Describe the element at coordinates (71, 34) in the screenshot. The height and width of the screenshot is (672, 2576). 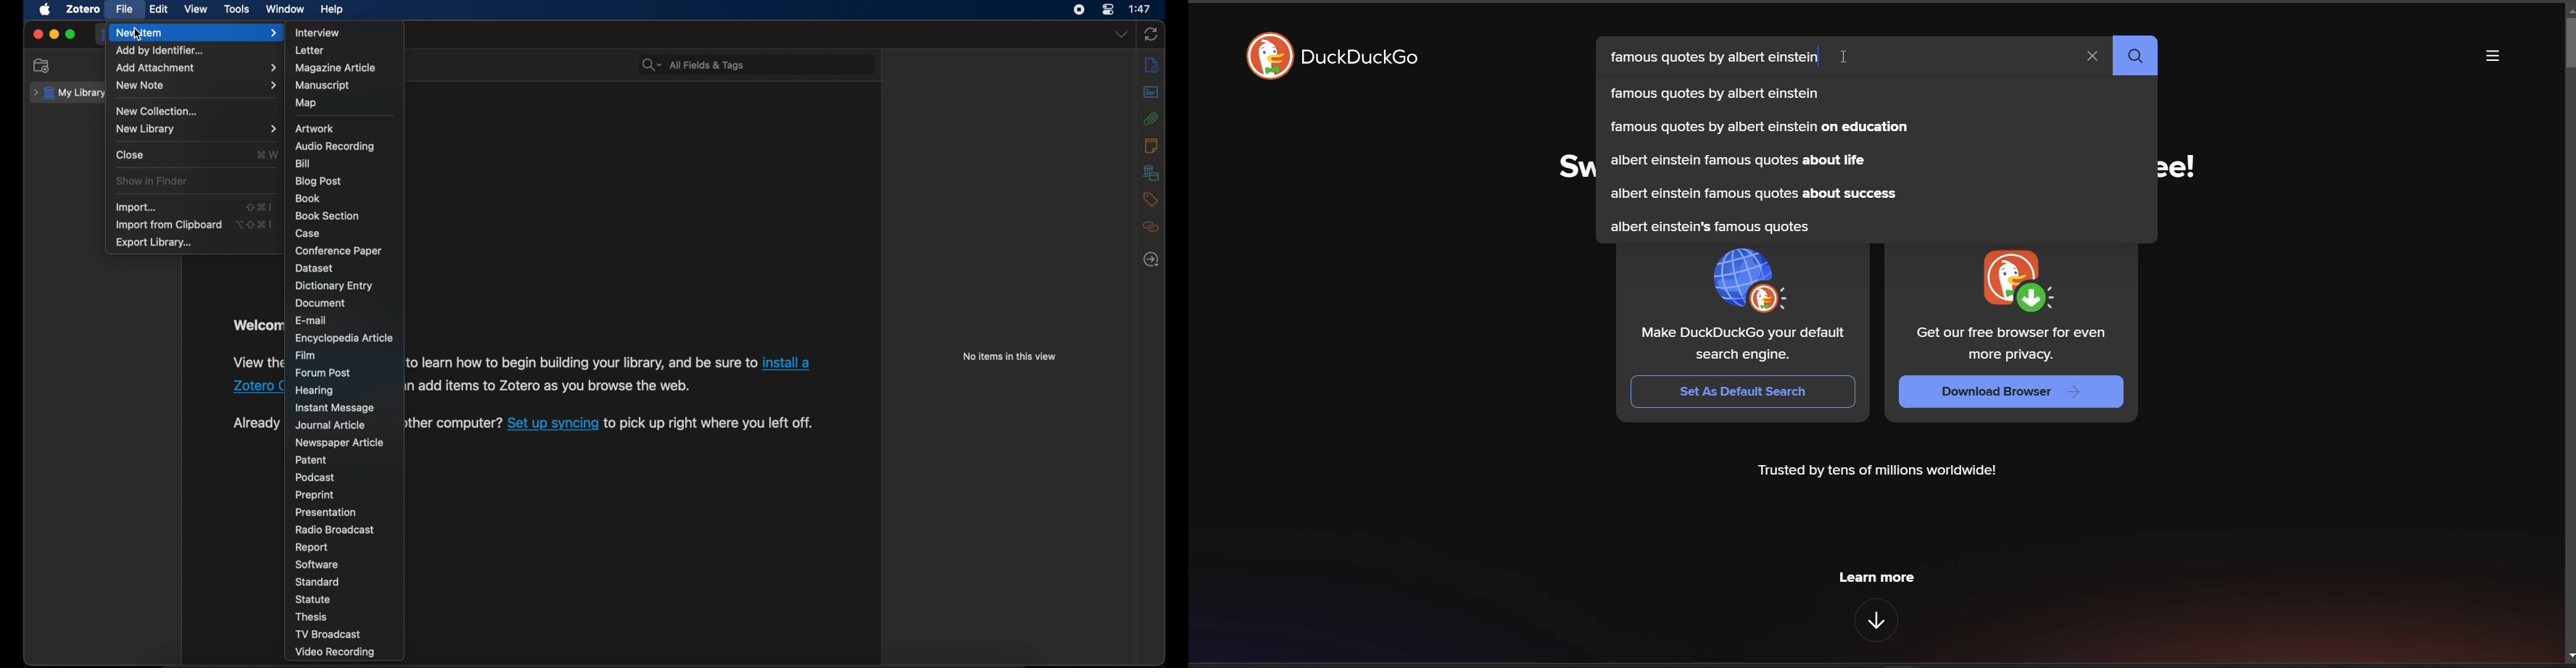
I see `maximize` at that location.